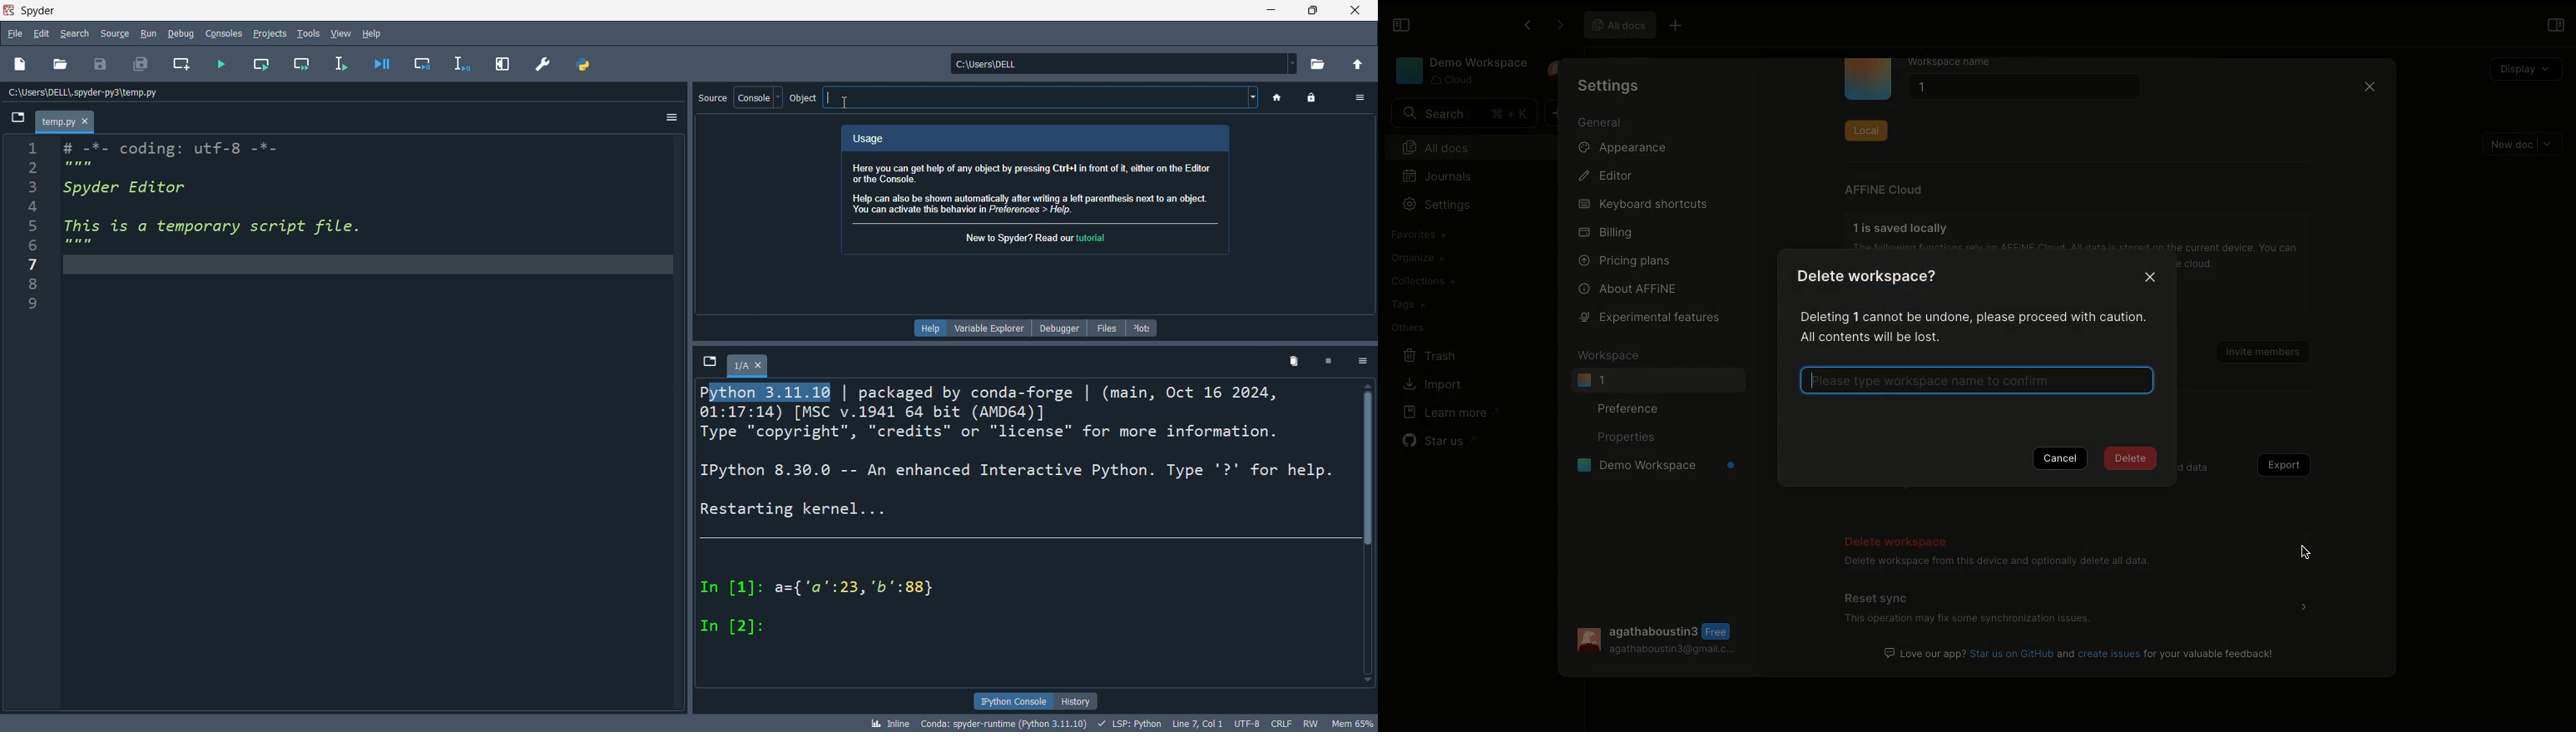  I want to click on conda: spyder-runtime (Python 3.11.10), so click(1007, 723).